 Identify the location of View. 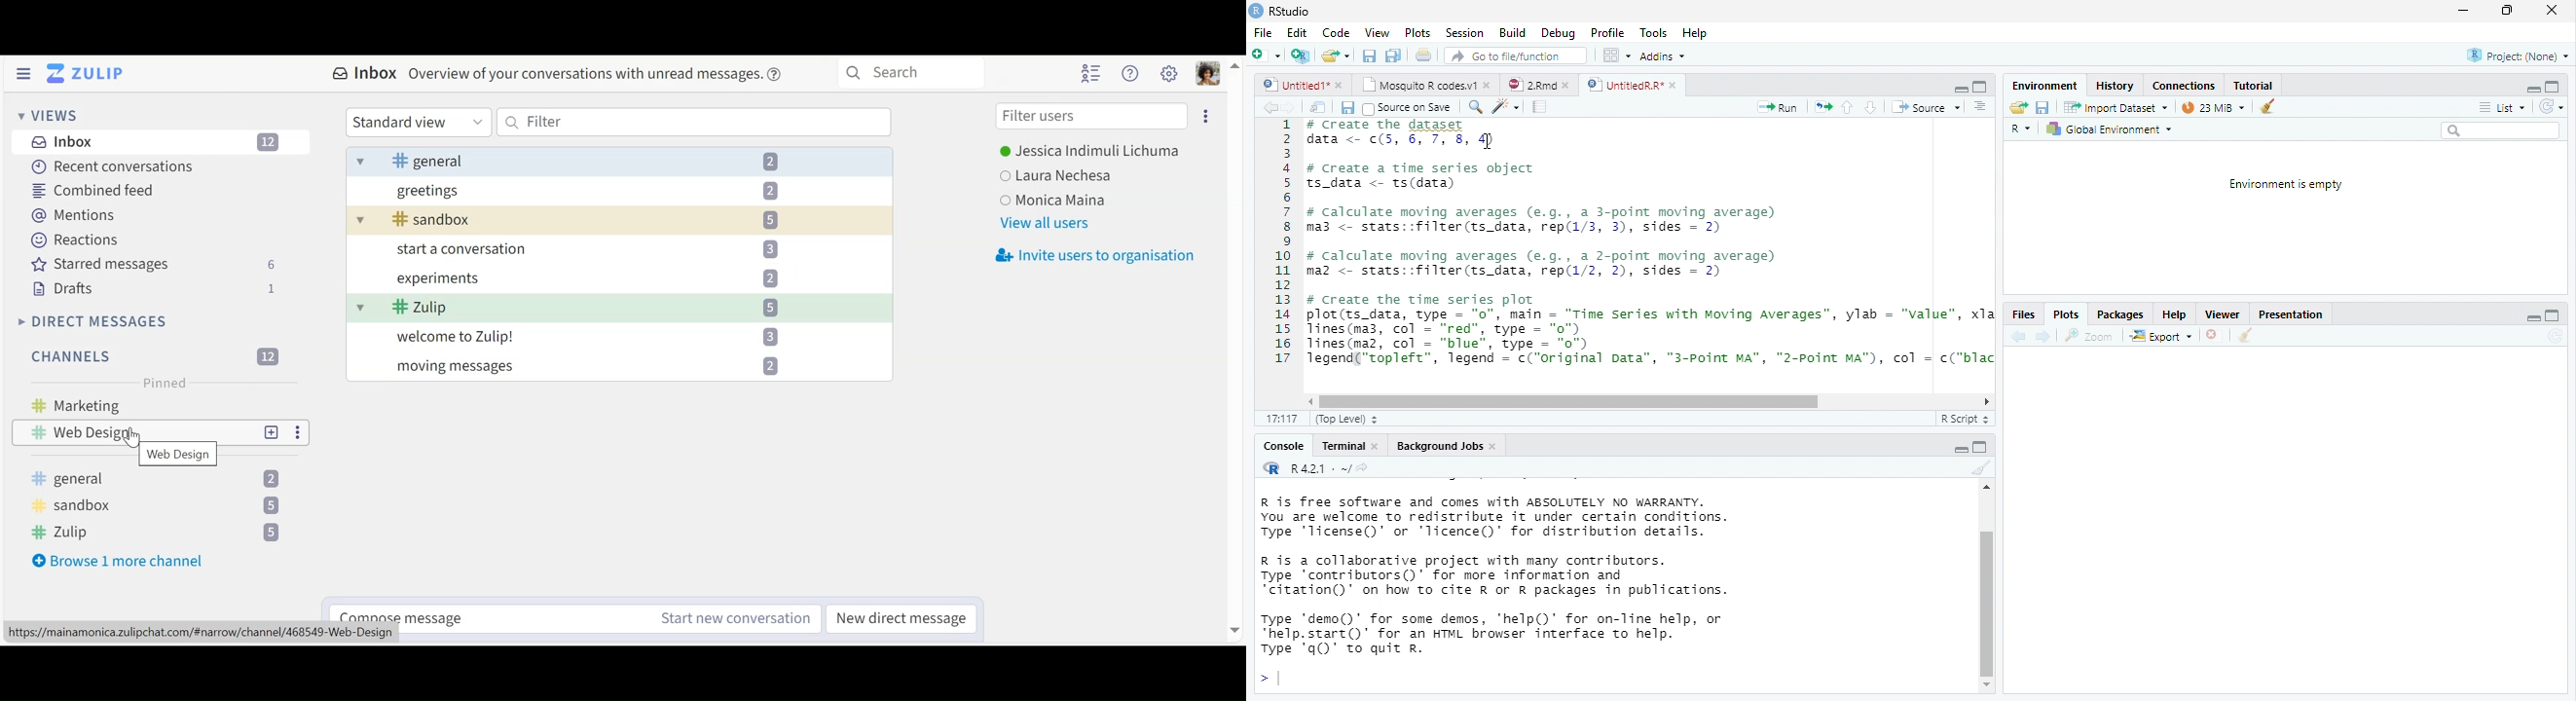
(1376, 32).